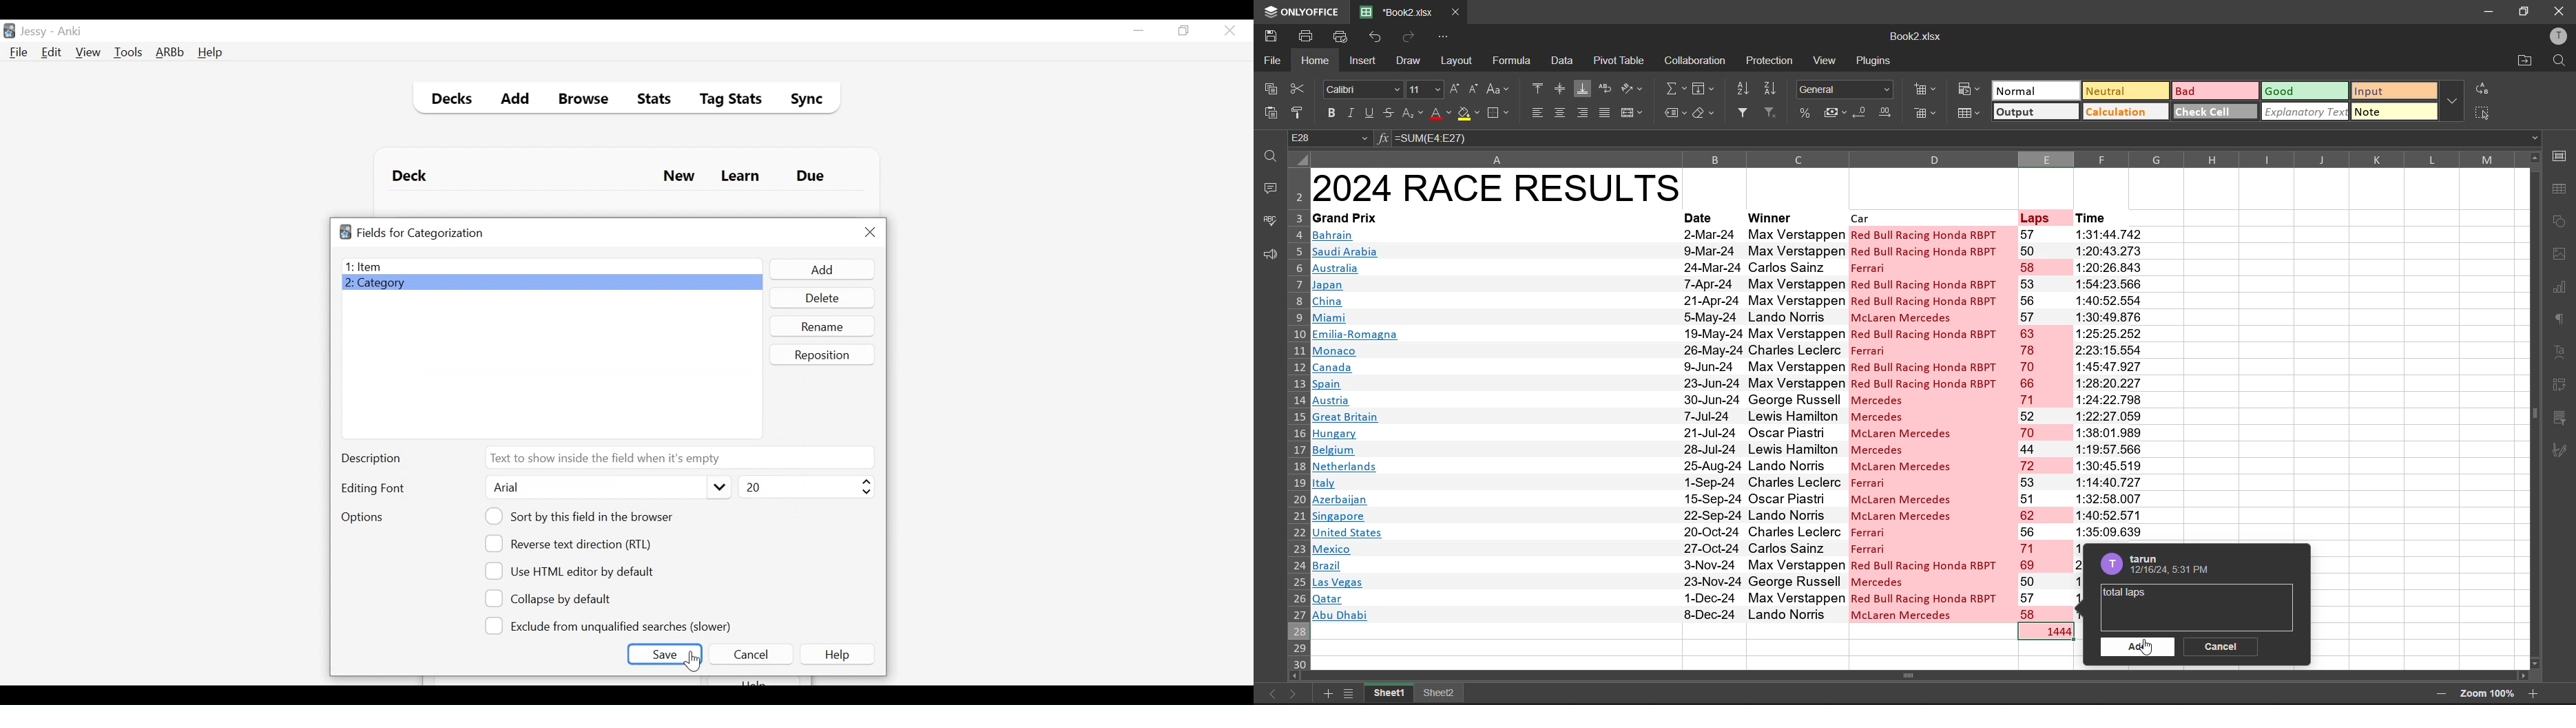  What do you see at coordinates (1877, 62) in the screenshot?
I see `plugins` at bounding box center [1877, 62].